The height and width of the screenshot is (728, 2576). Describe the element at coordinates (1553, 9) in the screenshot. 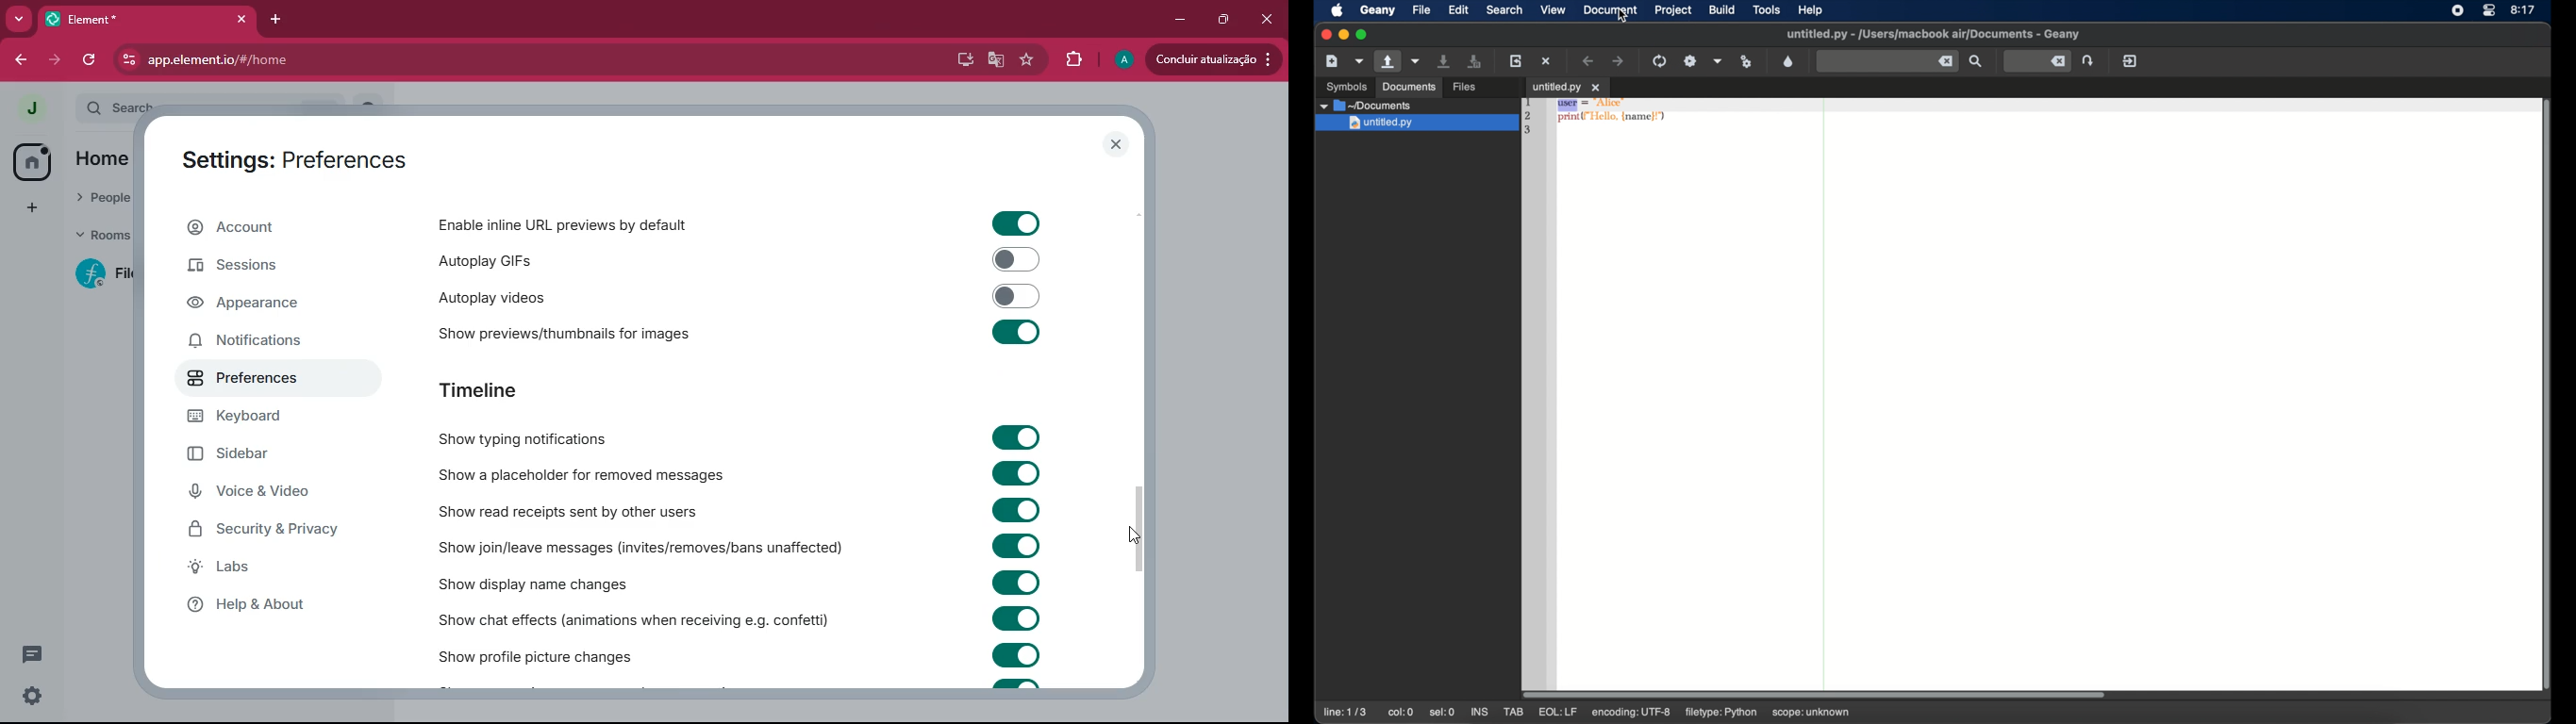

I see `view` at that location.